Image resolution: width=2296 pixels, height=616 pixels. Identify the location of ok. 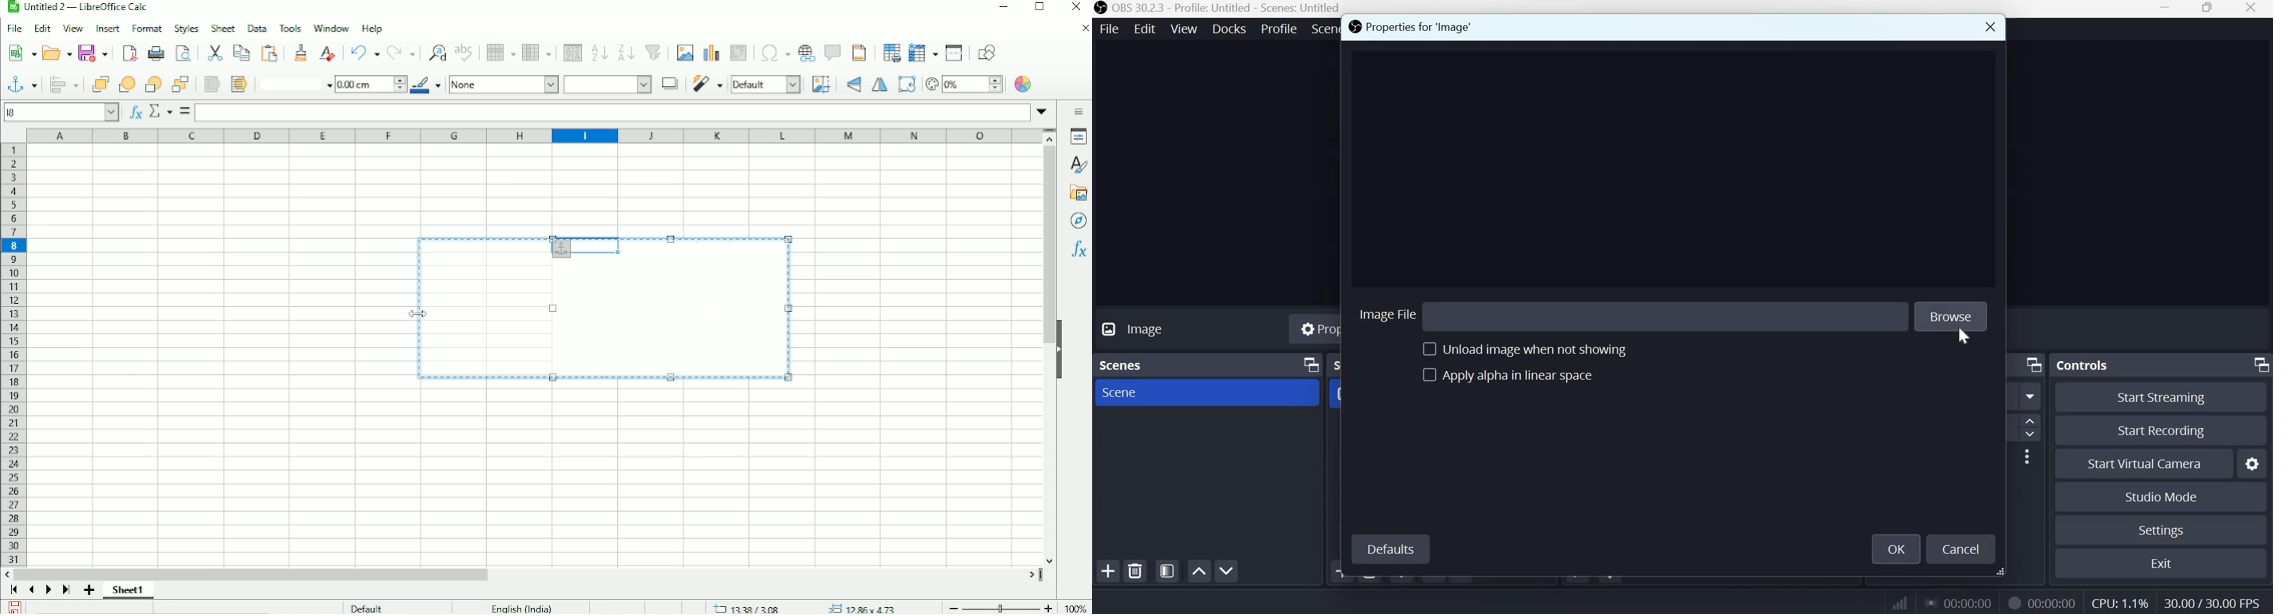
(1895, 548).